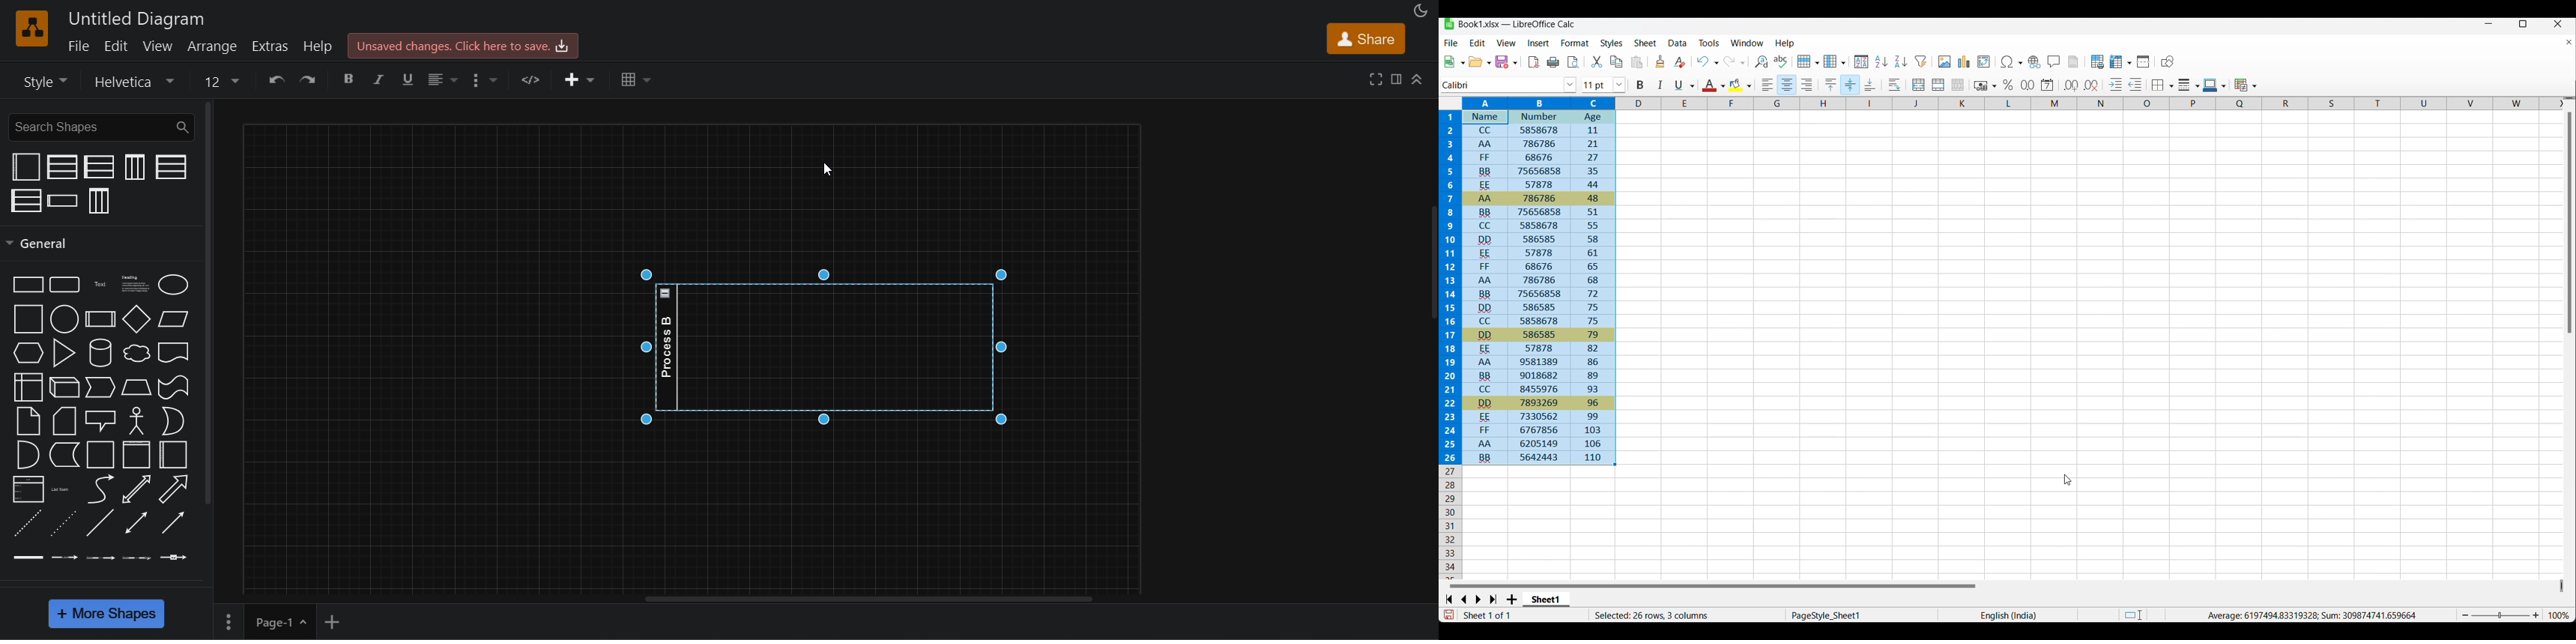 This screenshot has width=2576, height=644. What do you see at coordinates (1640, 85) in the screenshot?
I see `Bold` at bounding box center [1640, 85].